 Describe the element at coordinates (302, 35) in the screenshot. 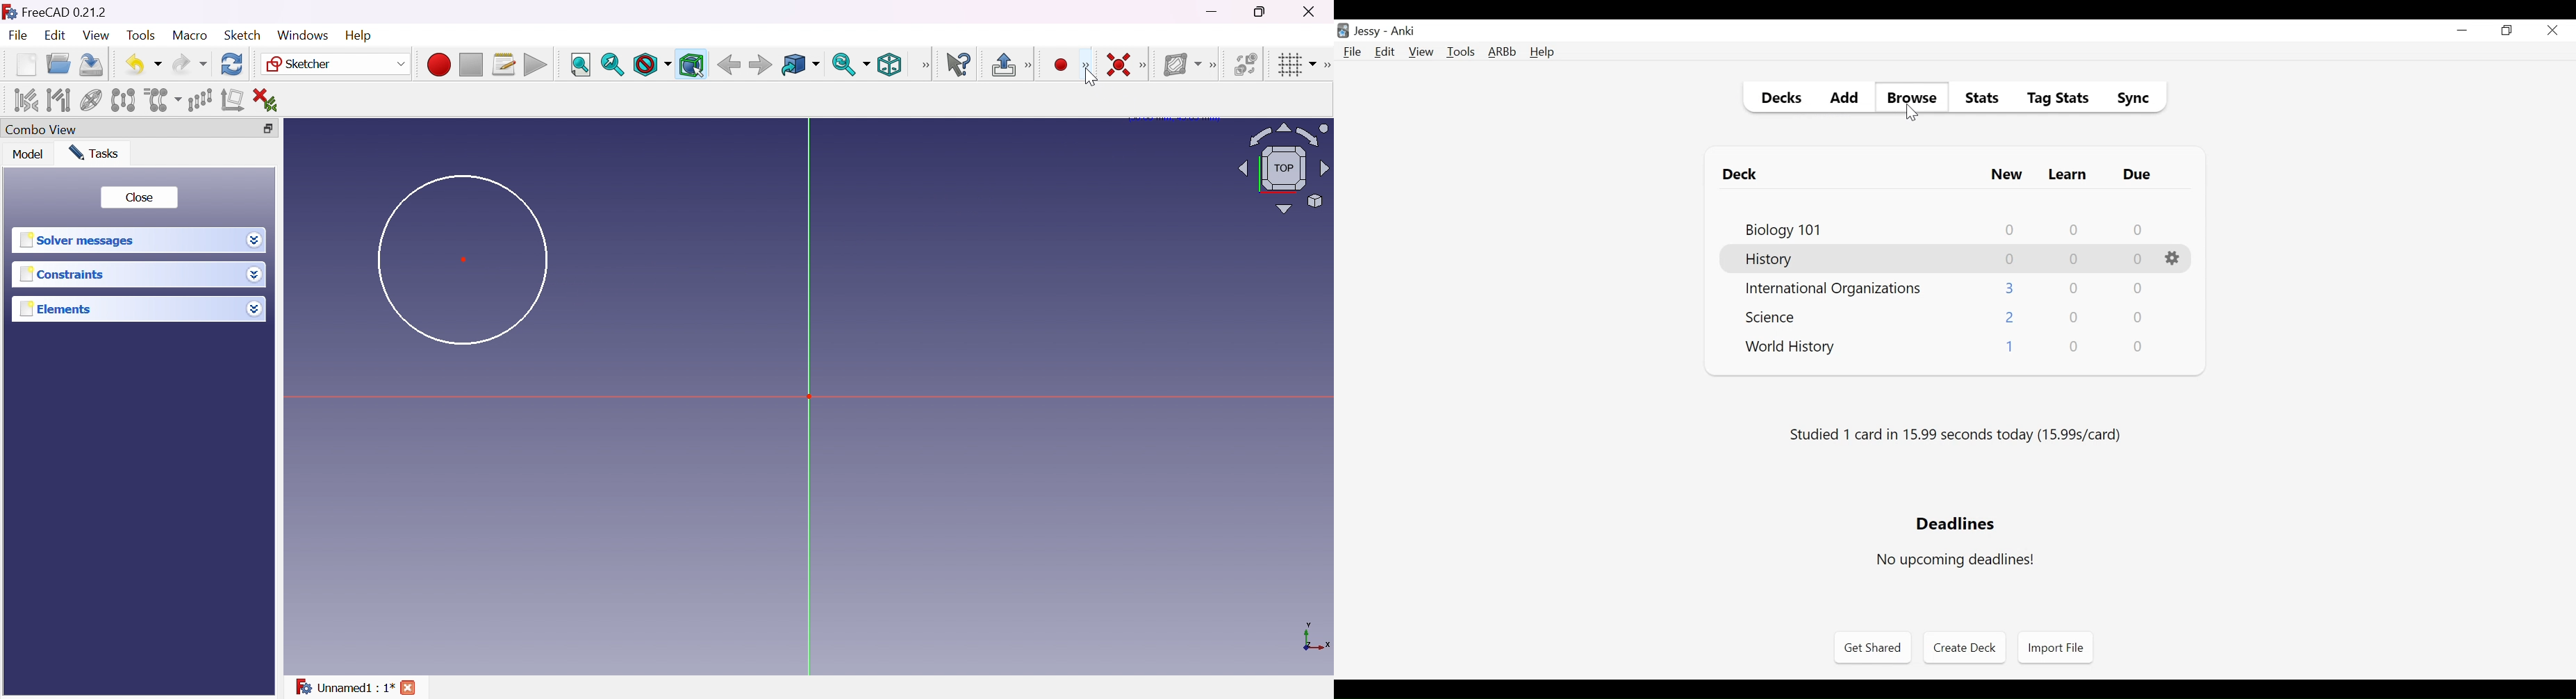

I see `Windows` at that location.